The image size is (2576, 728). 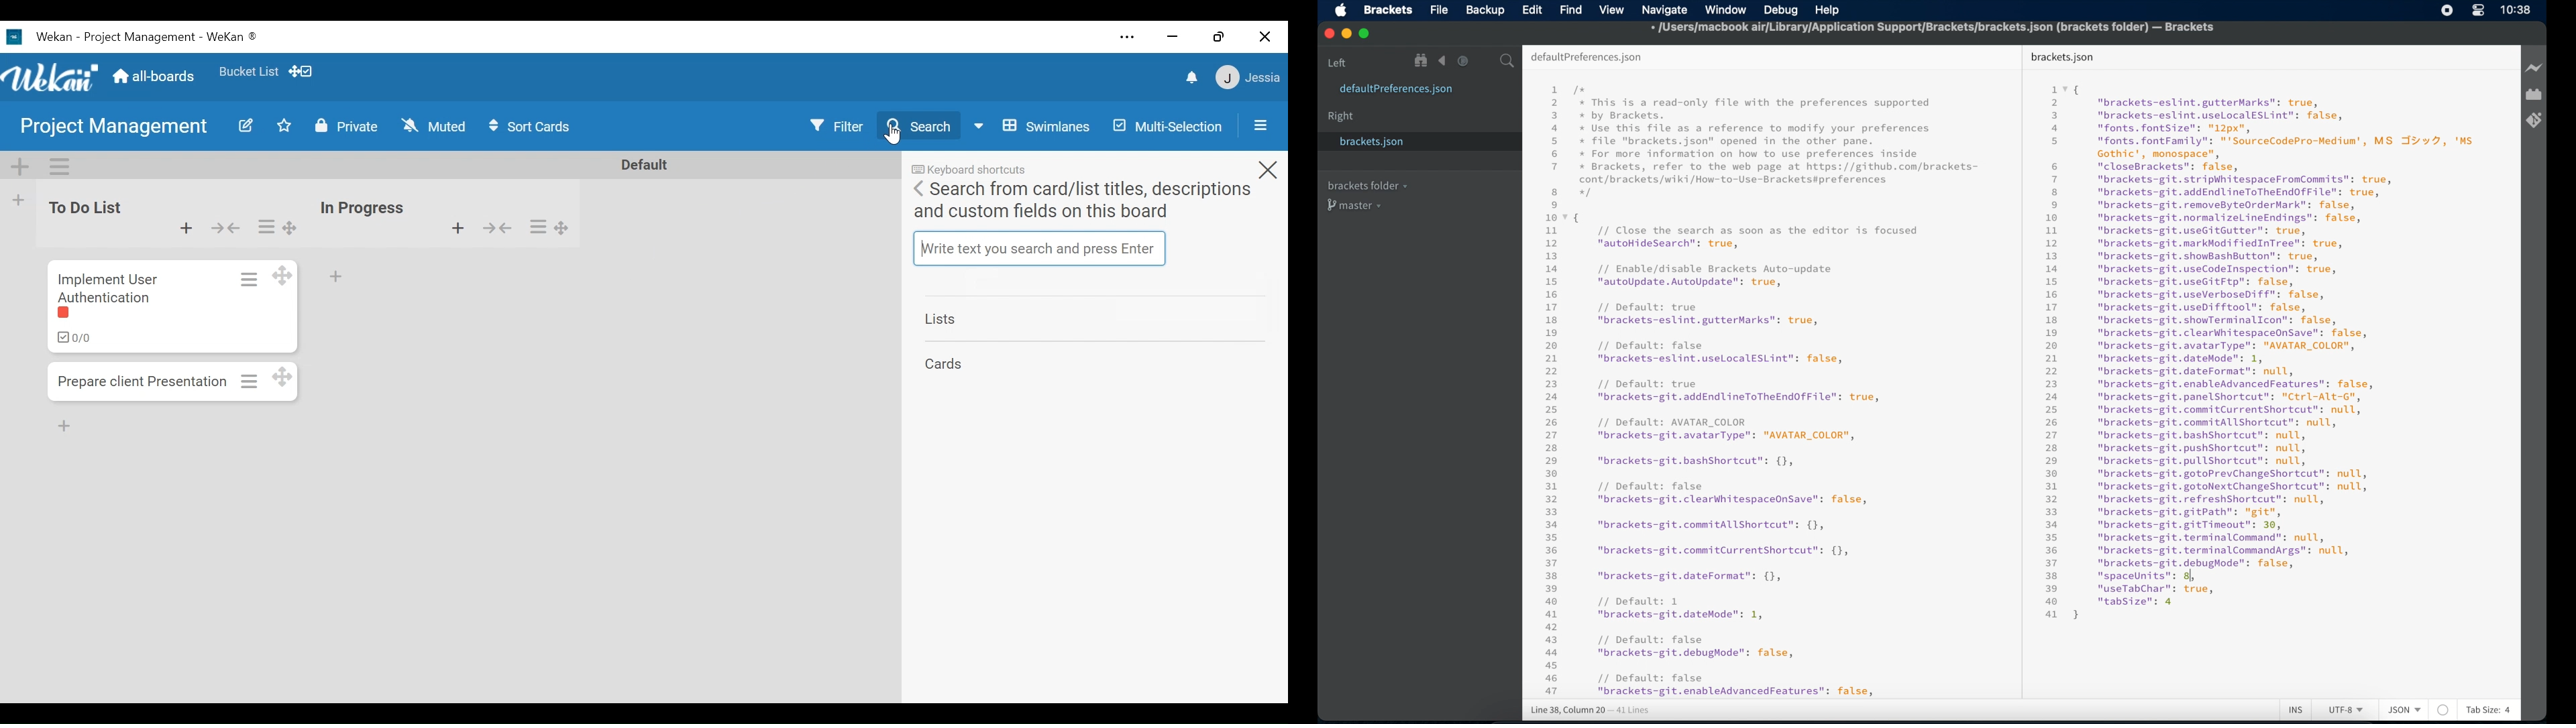 What do you see at coordinates (1165, 125) in the screenshot?
I see `Multi-selection` at bounding box center [1165, 125].